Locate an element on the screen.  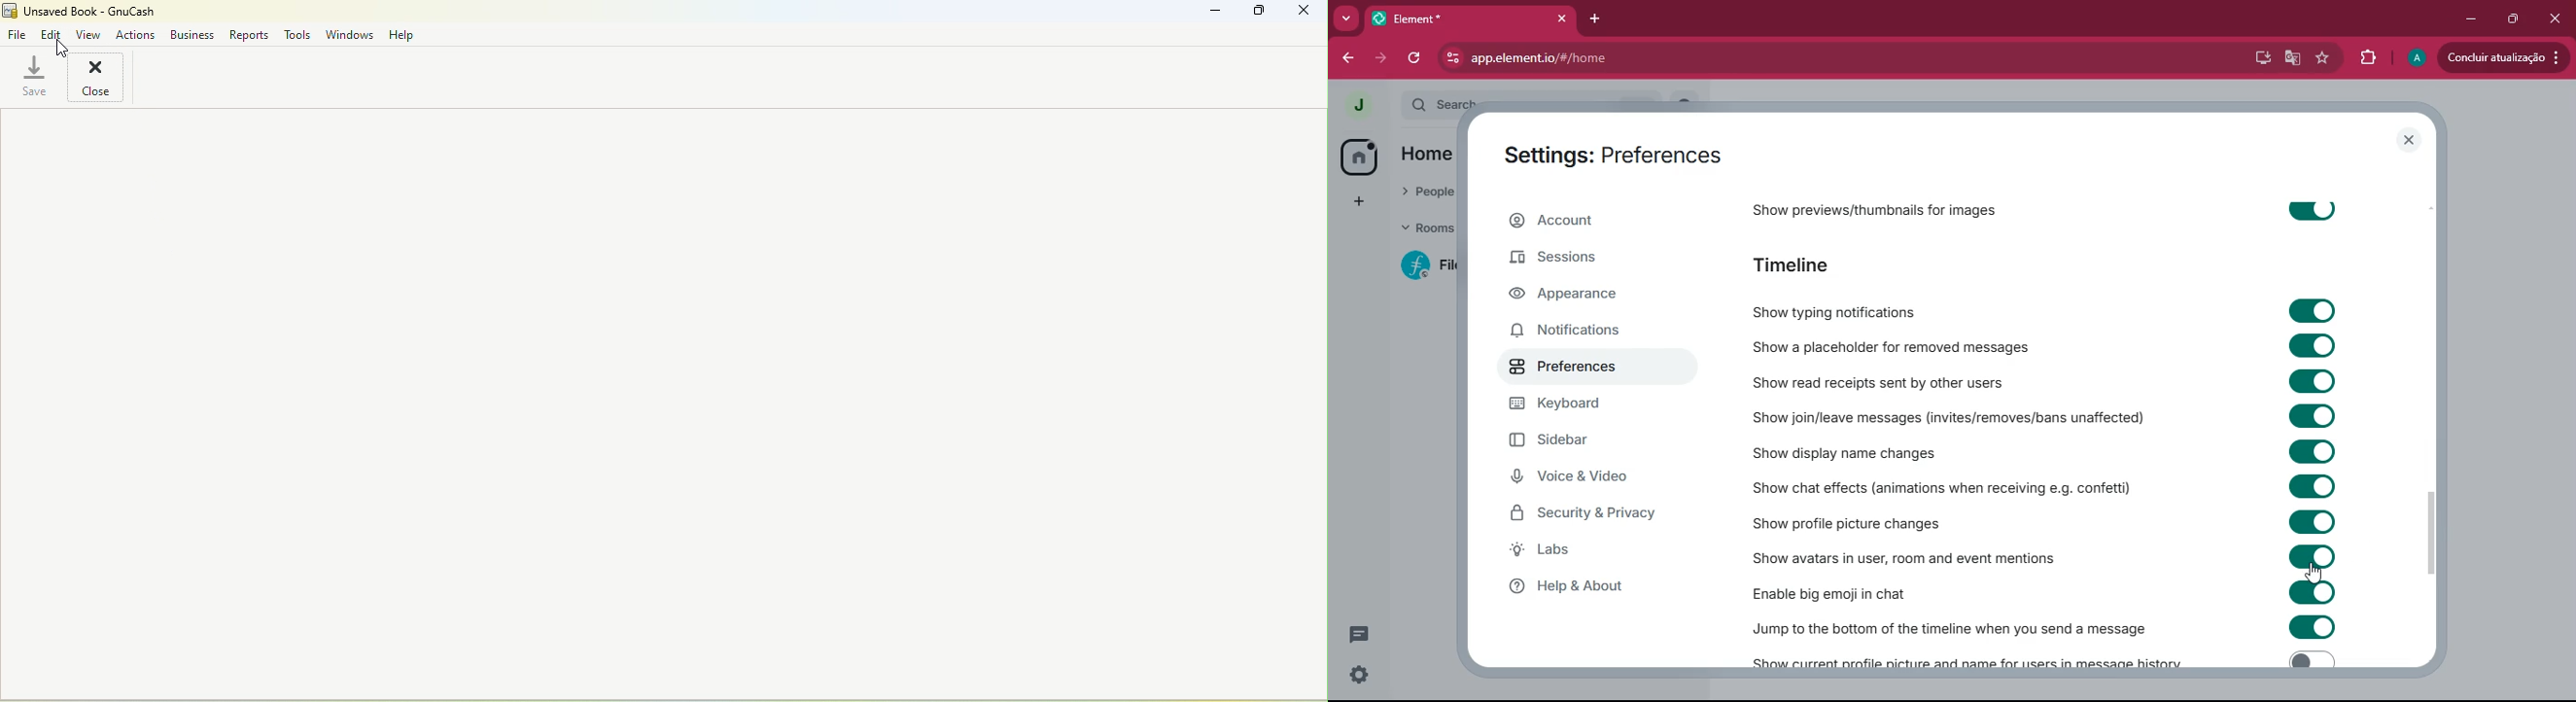
add tab is located at coordinates (1592, 19).